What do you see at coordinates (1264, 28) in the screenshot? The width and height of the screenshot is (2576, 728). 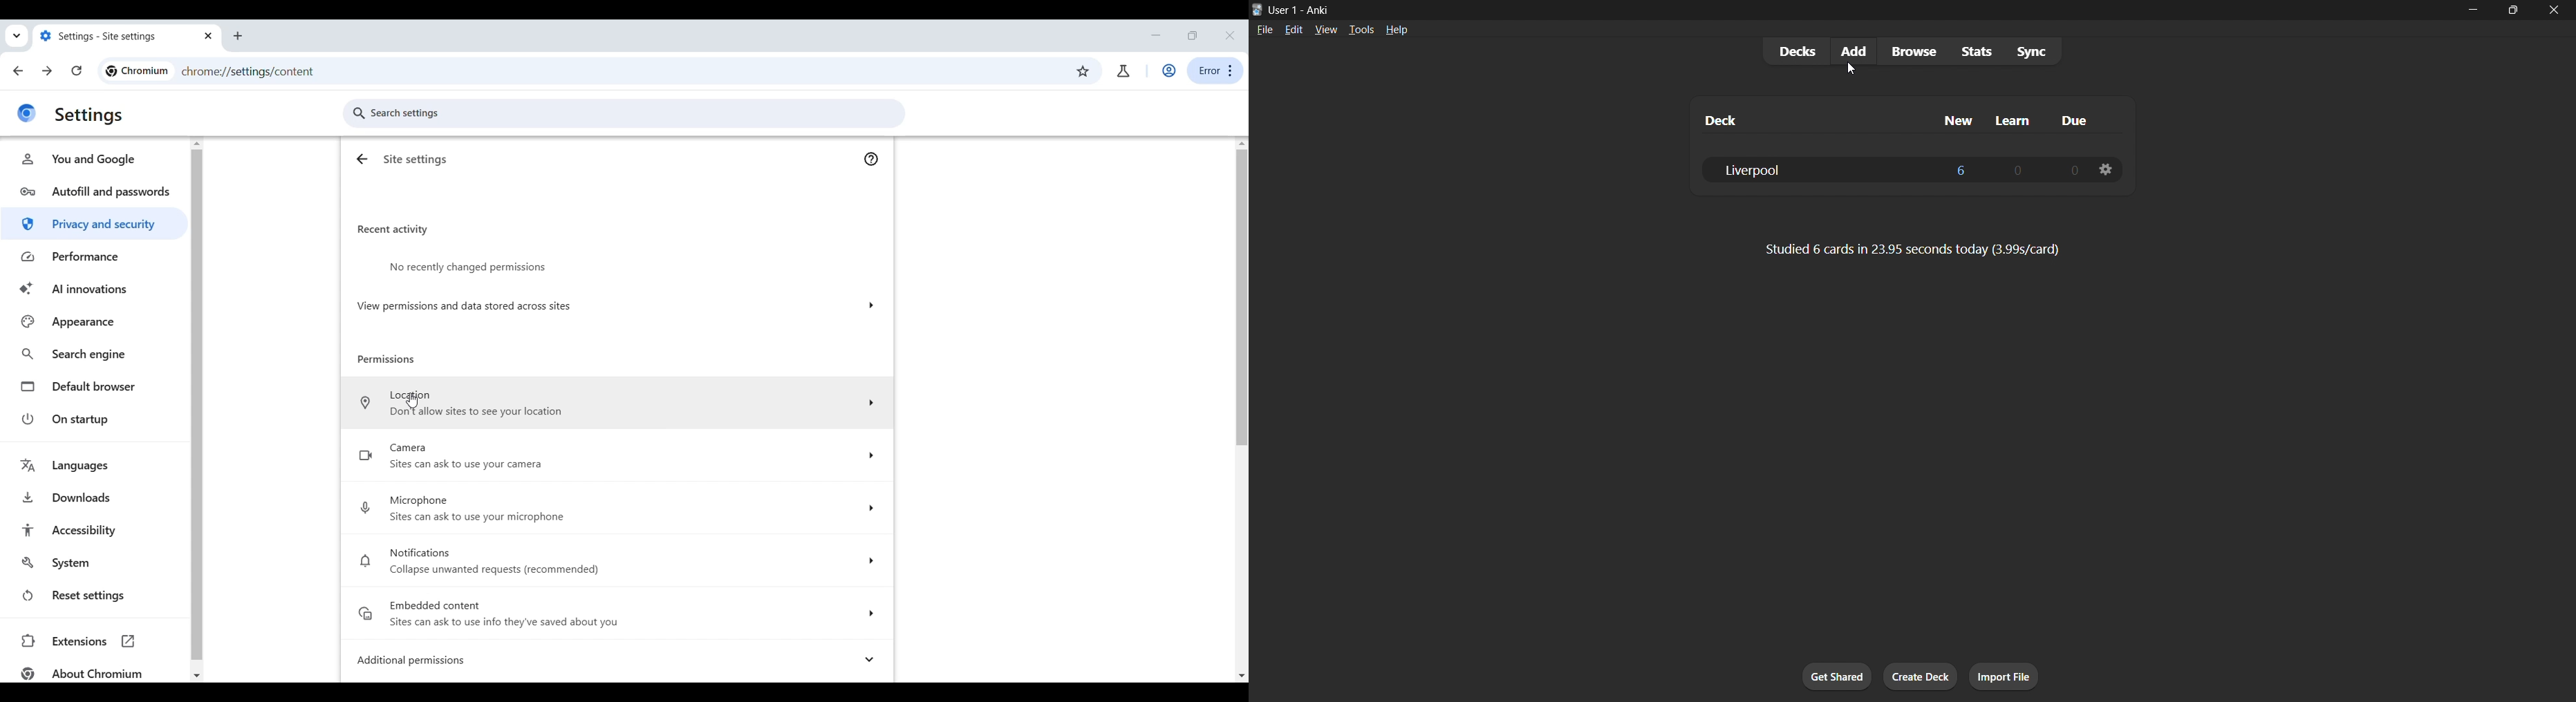 I see `file` at bounding box center [1264, 28].